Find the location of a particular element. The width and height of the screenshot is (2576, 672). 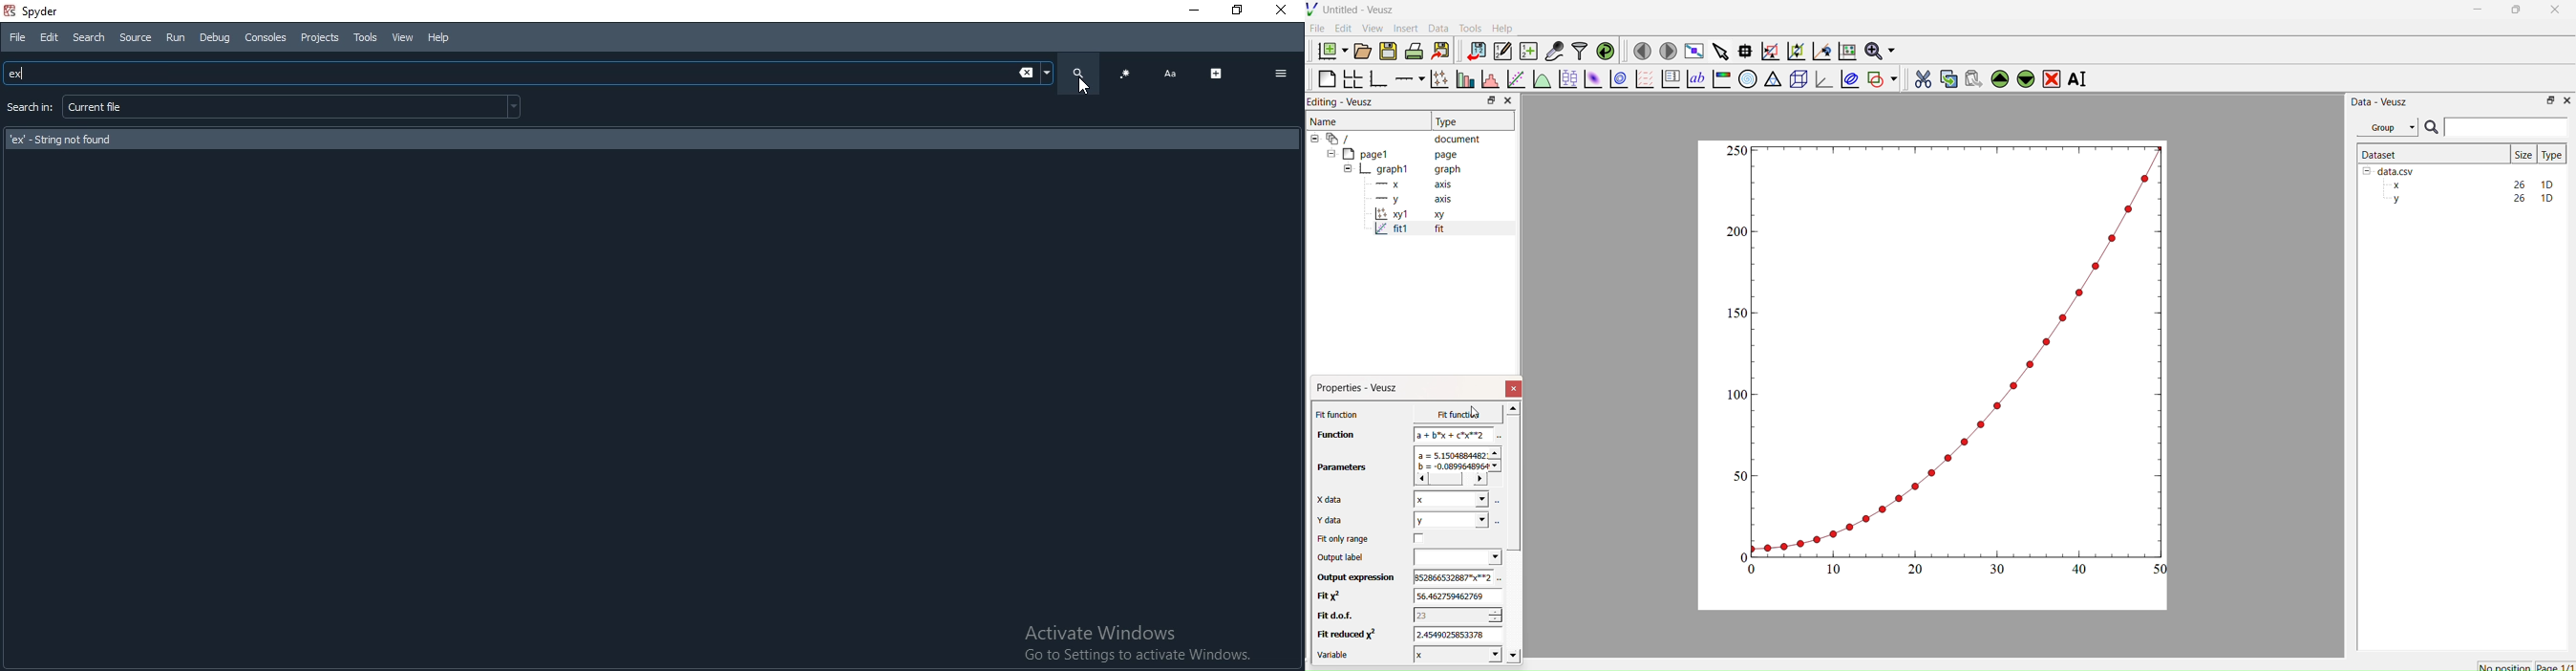

Close is located at coordinates (1281, 9).